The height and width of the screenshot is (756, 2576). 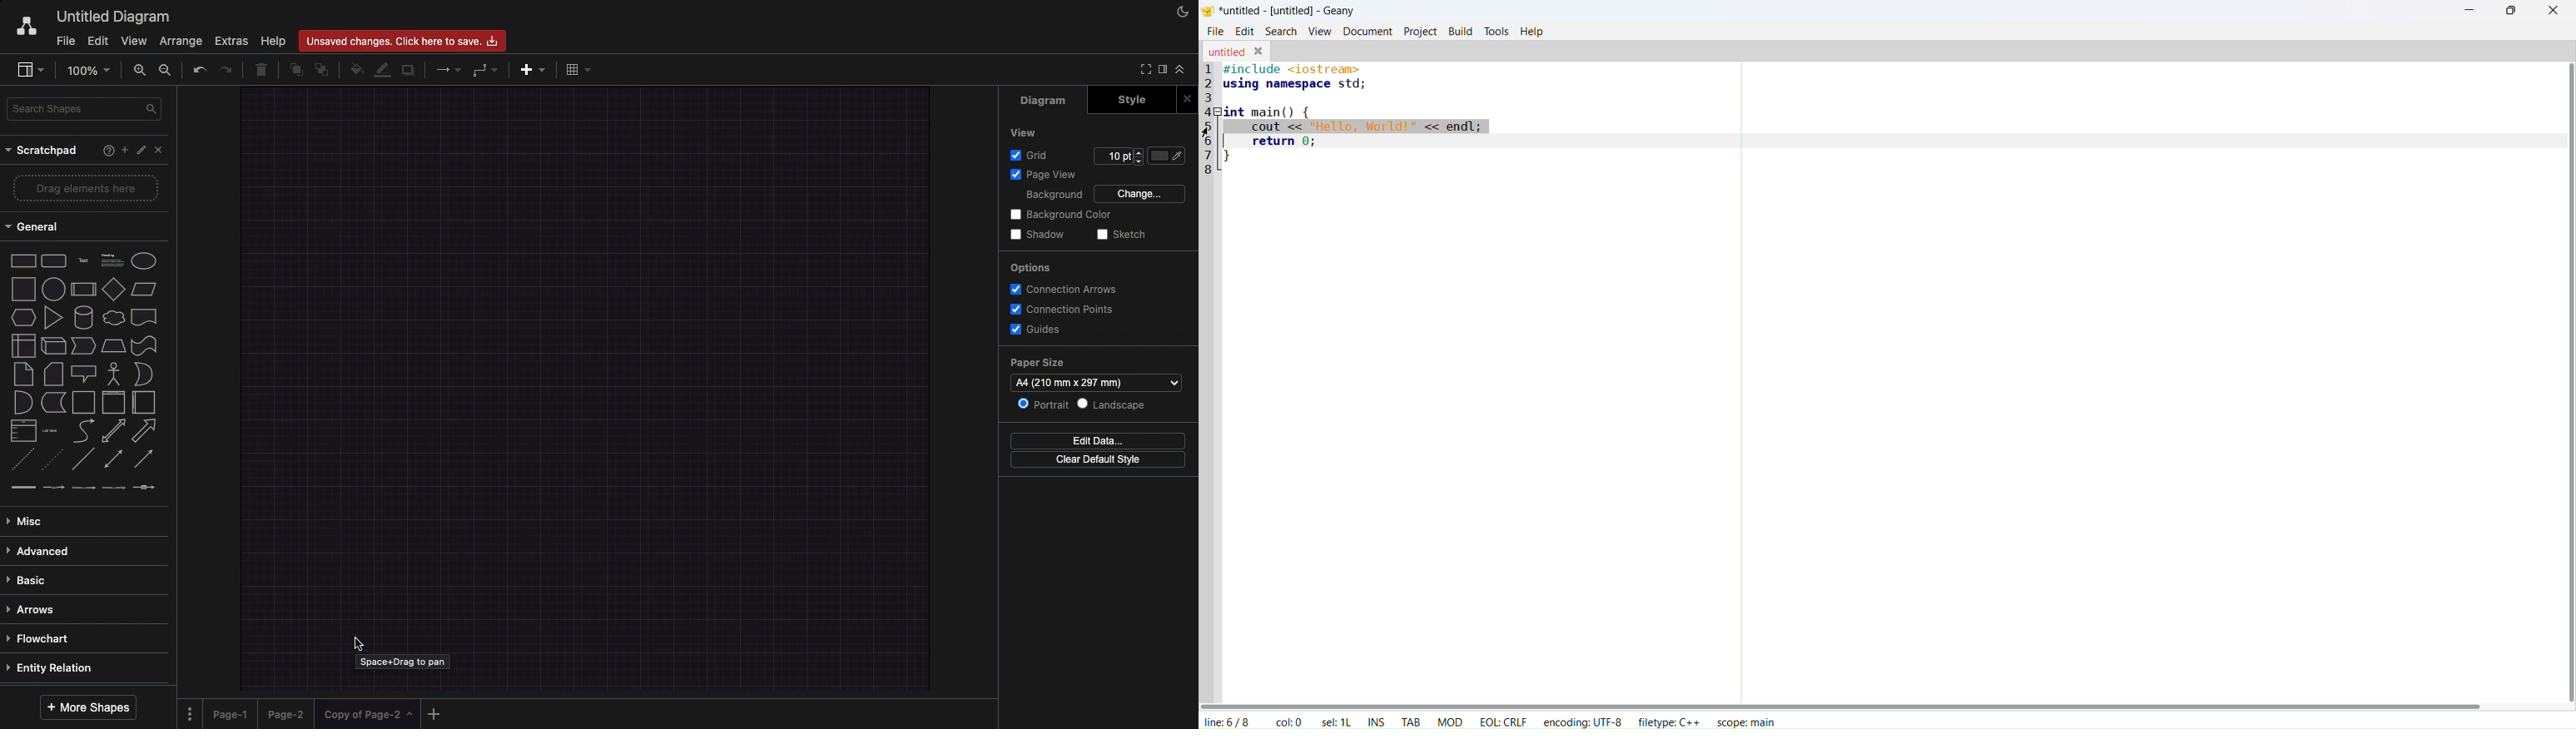 I want to click on Connection points, so click(x=1065, y=308).